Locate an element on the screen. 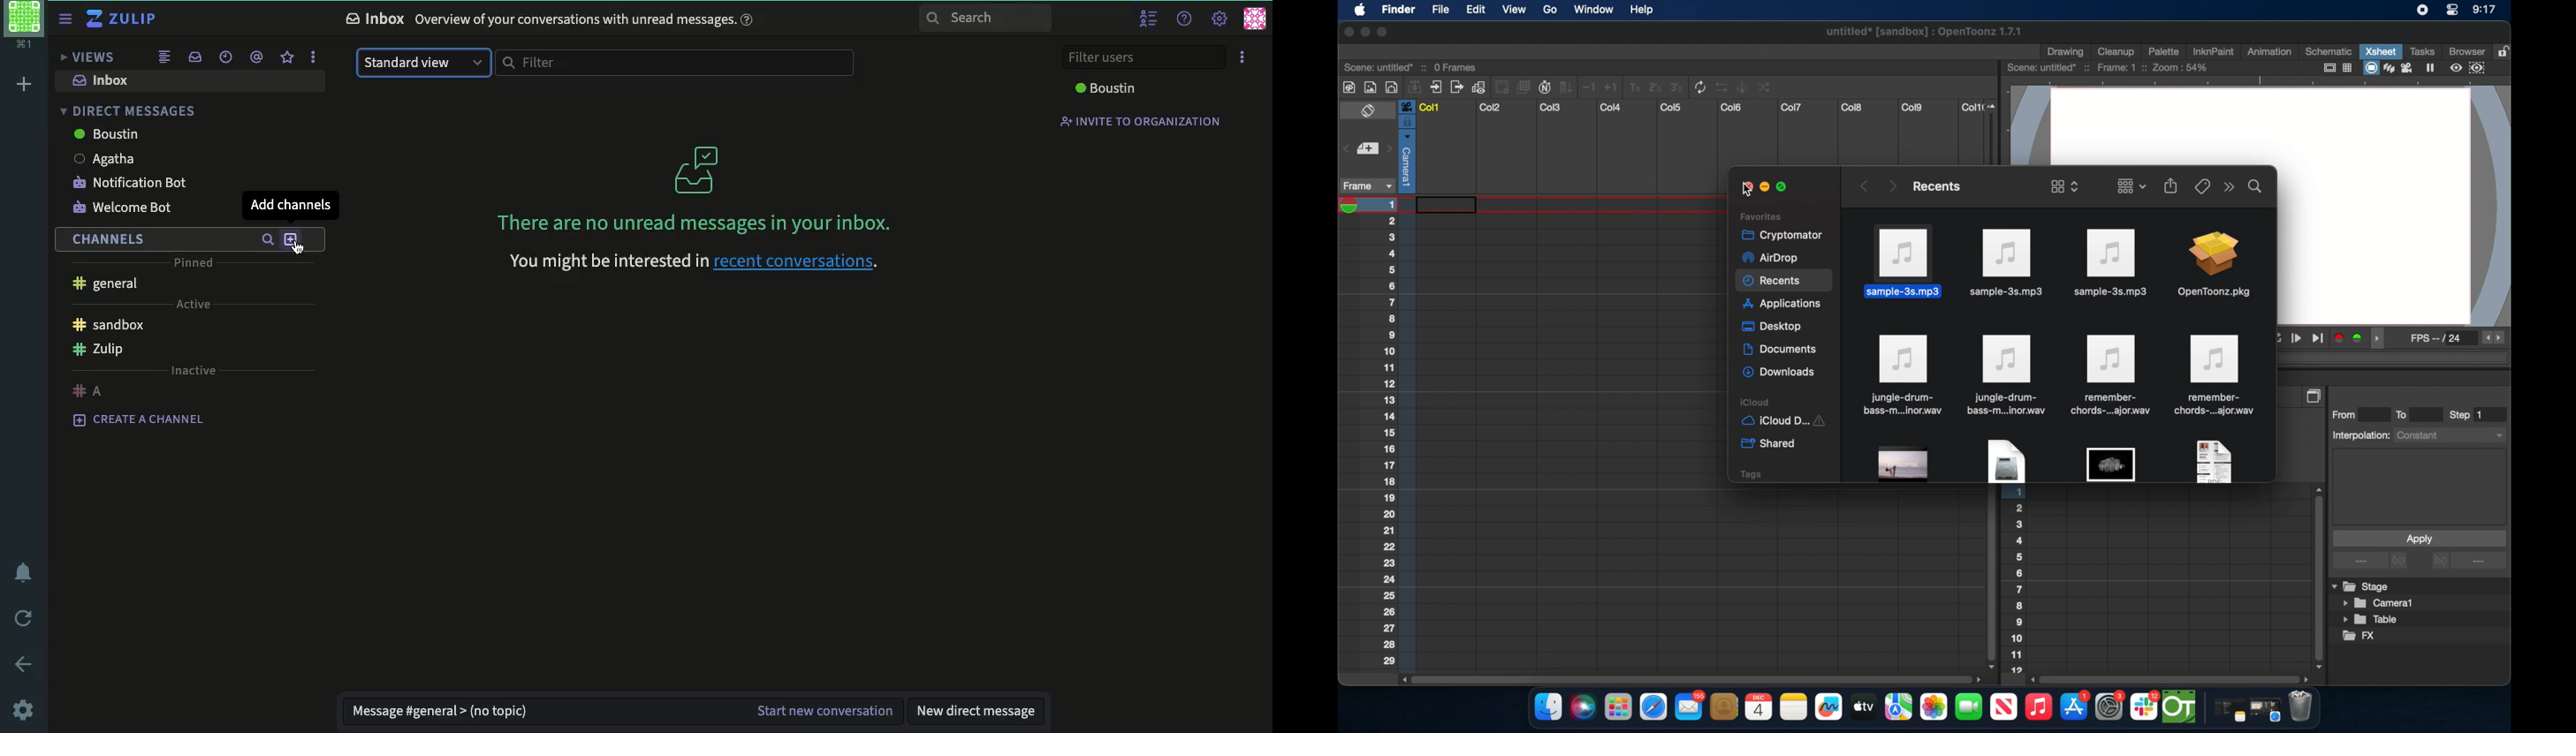 The width and height of the screenshot is (2576, 756). obscure icon is located at coordinates (2212, 461).